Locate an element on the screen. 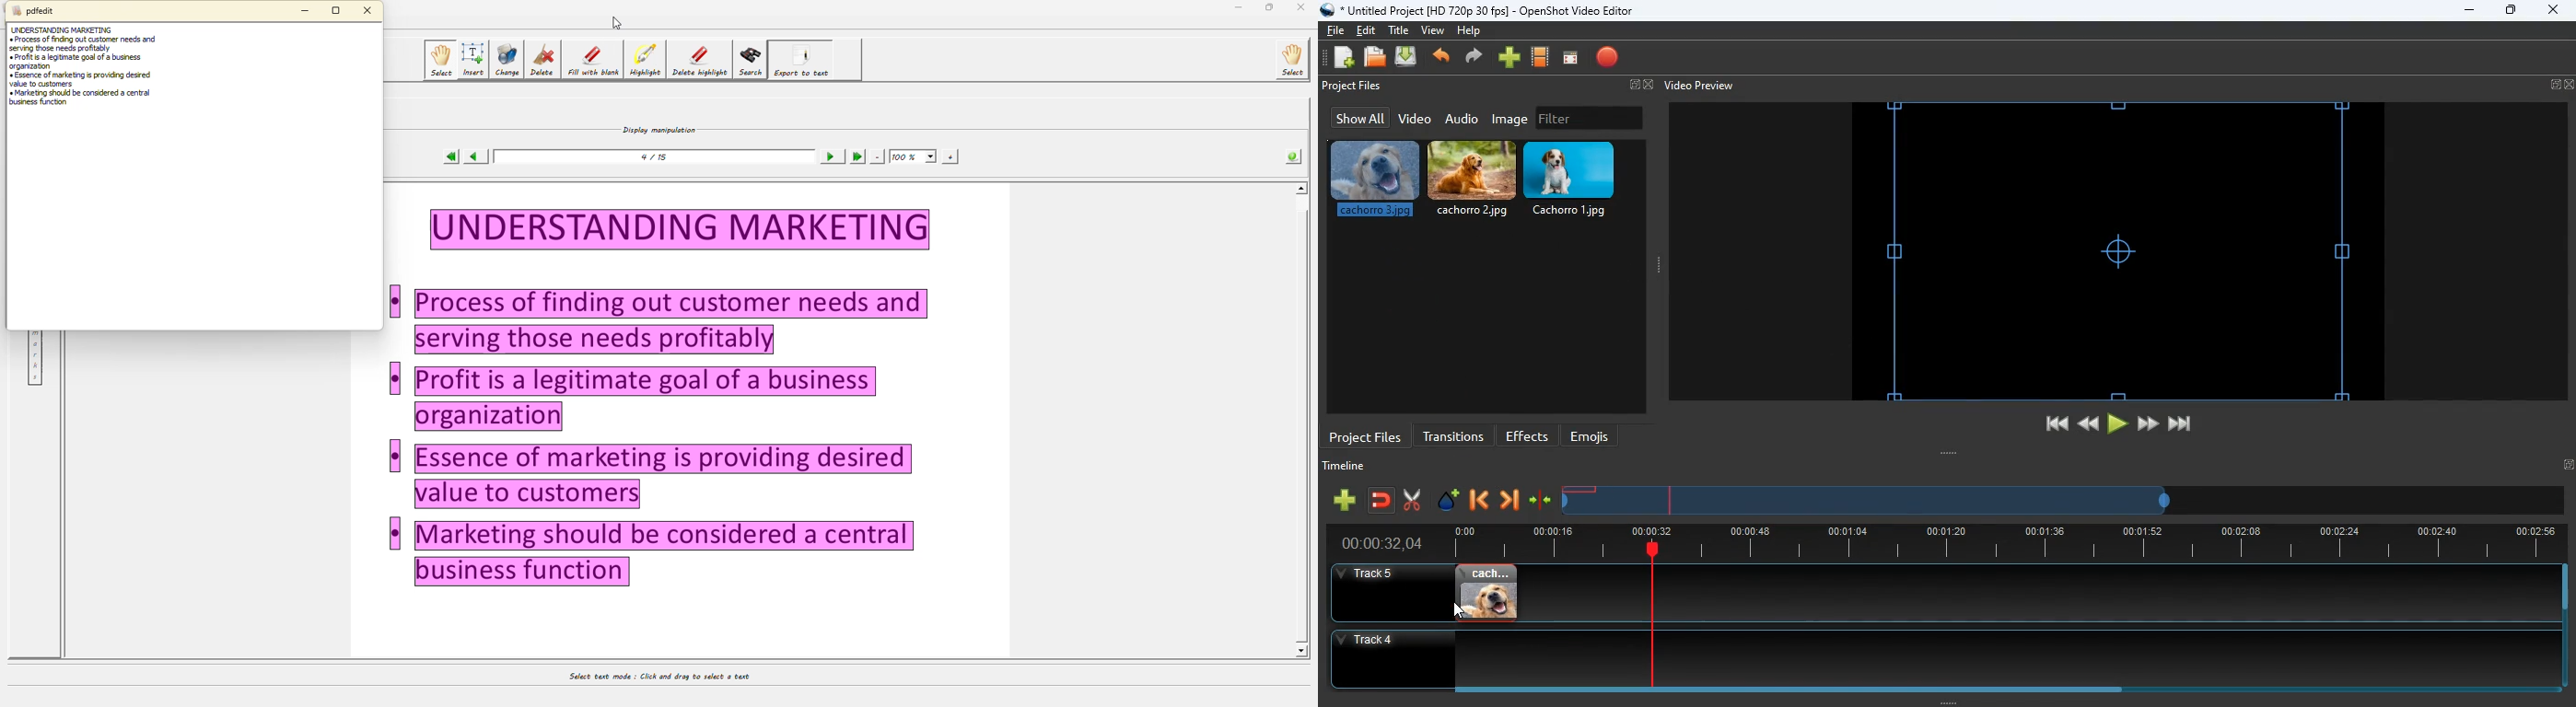  4 Process of finding out customer needs and4 Profit i a legitimate goal of a business.4 [Essence of marketing 1s providing desired4 Marketing should be considered a central business function. is located at coordinates (711, 397).